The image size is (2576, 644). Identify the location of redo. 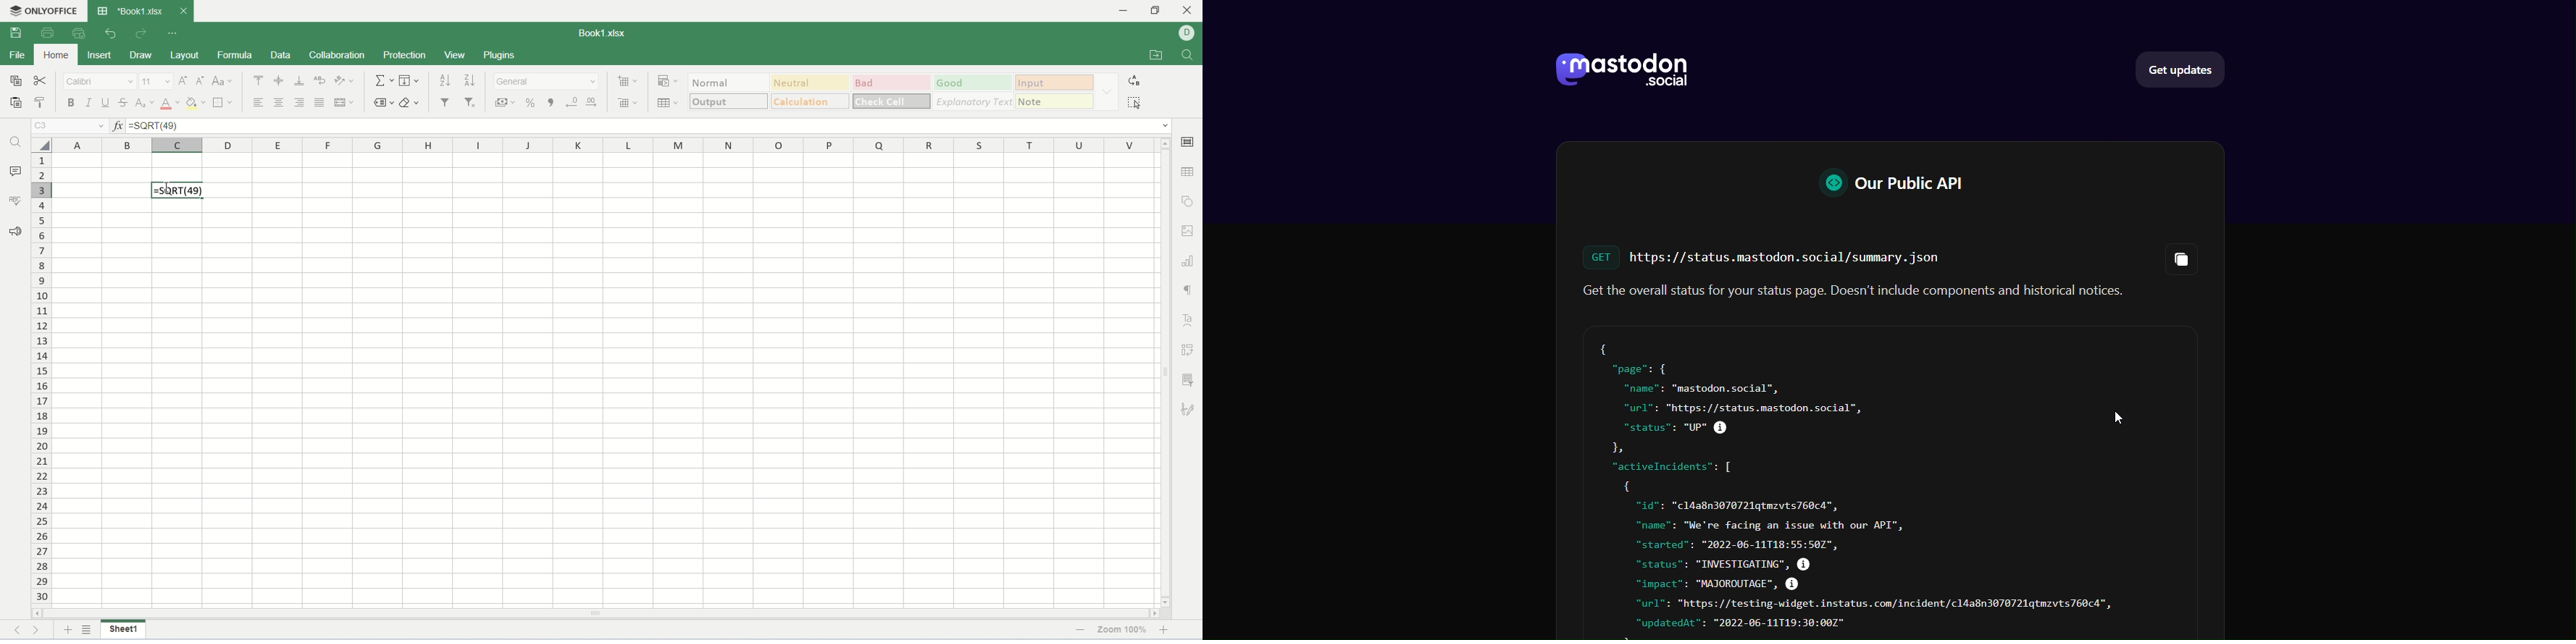
(144, 34).